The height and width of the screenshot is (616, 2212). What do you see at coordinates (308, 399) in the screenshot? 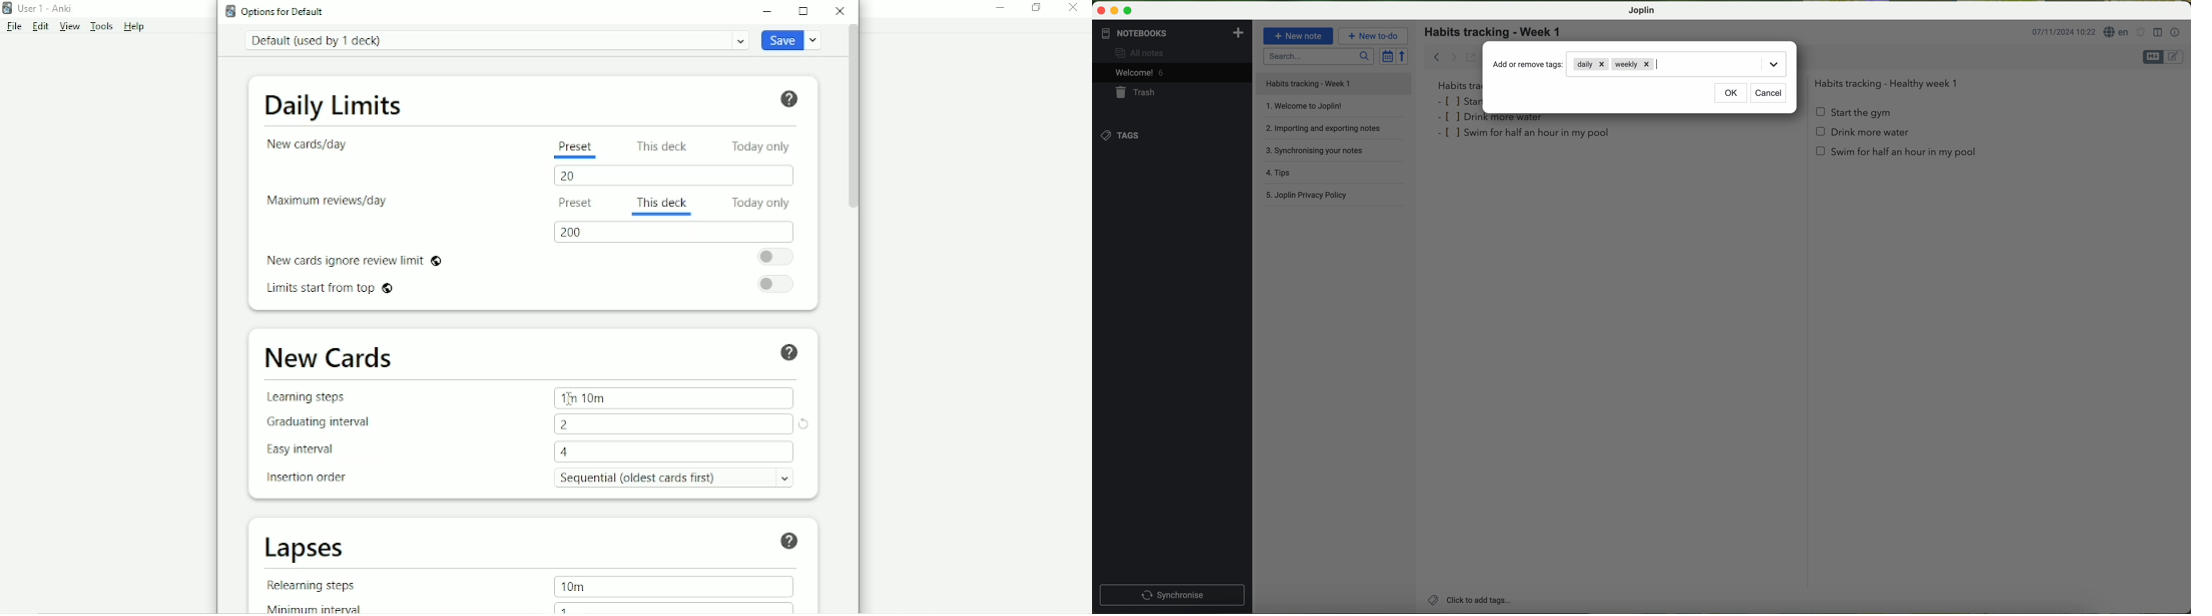
I see `Learning steps` at bounding box center [308, 399].